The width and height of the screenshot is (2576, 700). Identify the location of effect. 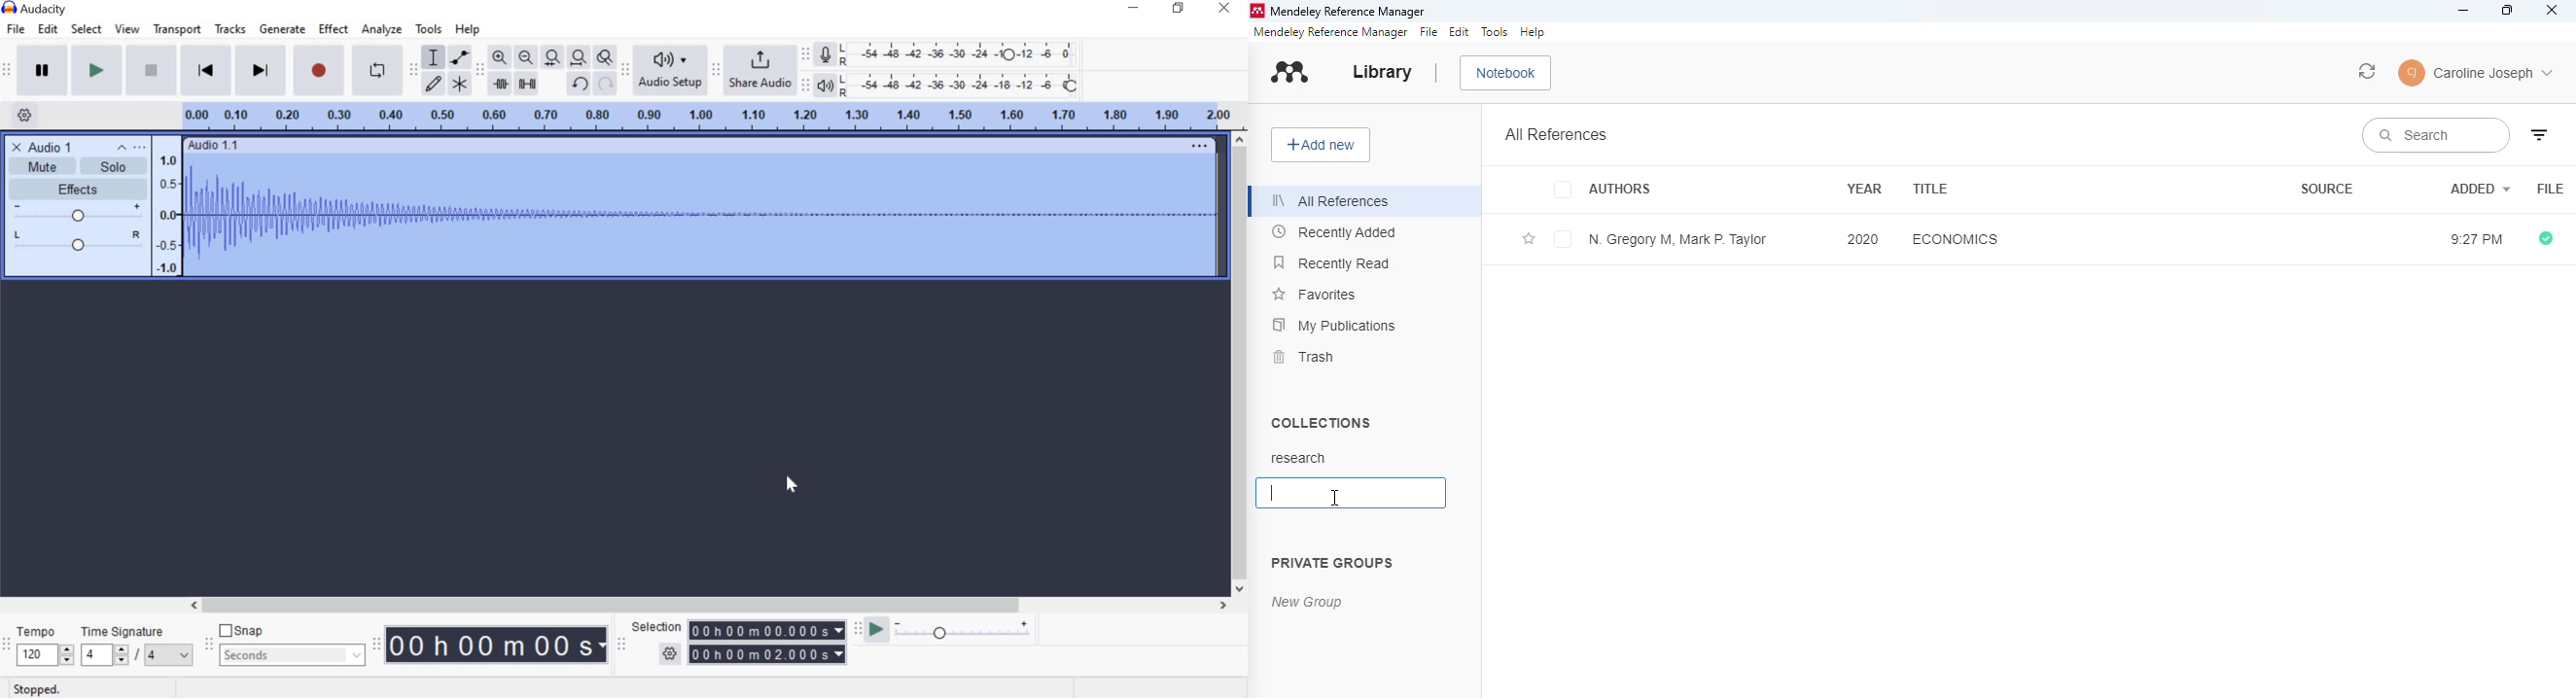
(334, 30).